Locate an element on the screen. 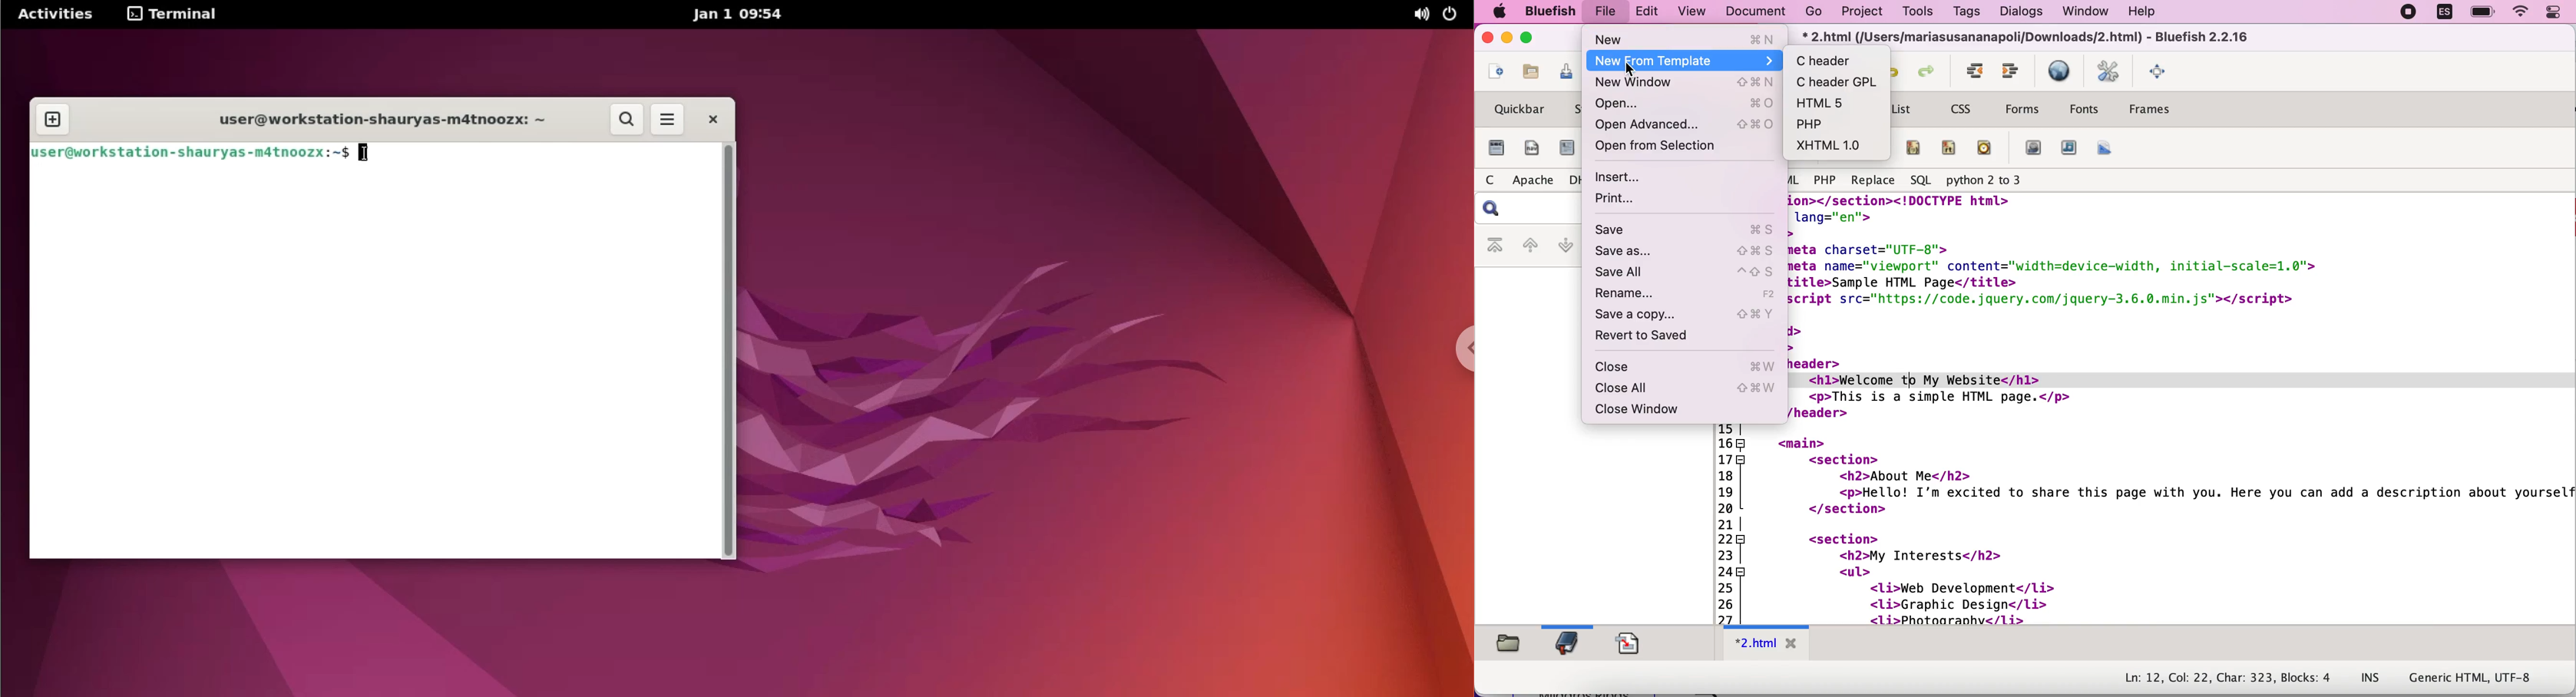 The height and width of the screenshot is (700, 2576). fonts is located at coordinates (2083, 108).